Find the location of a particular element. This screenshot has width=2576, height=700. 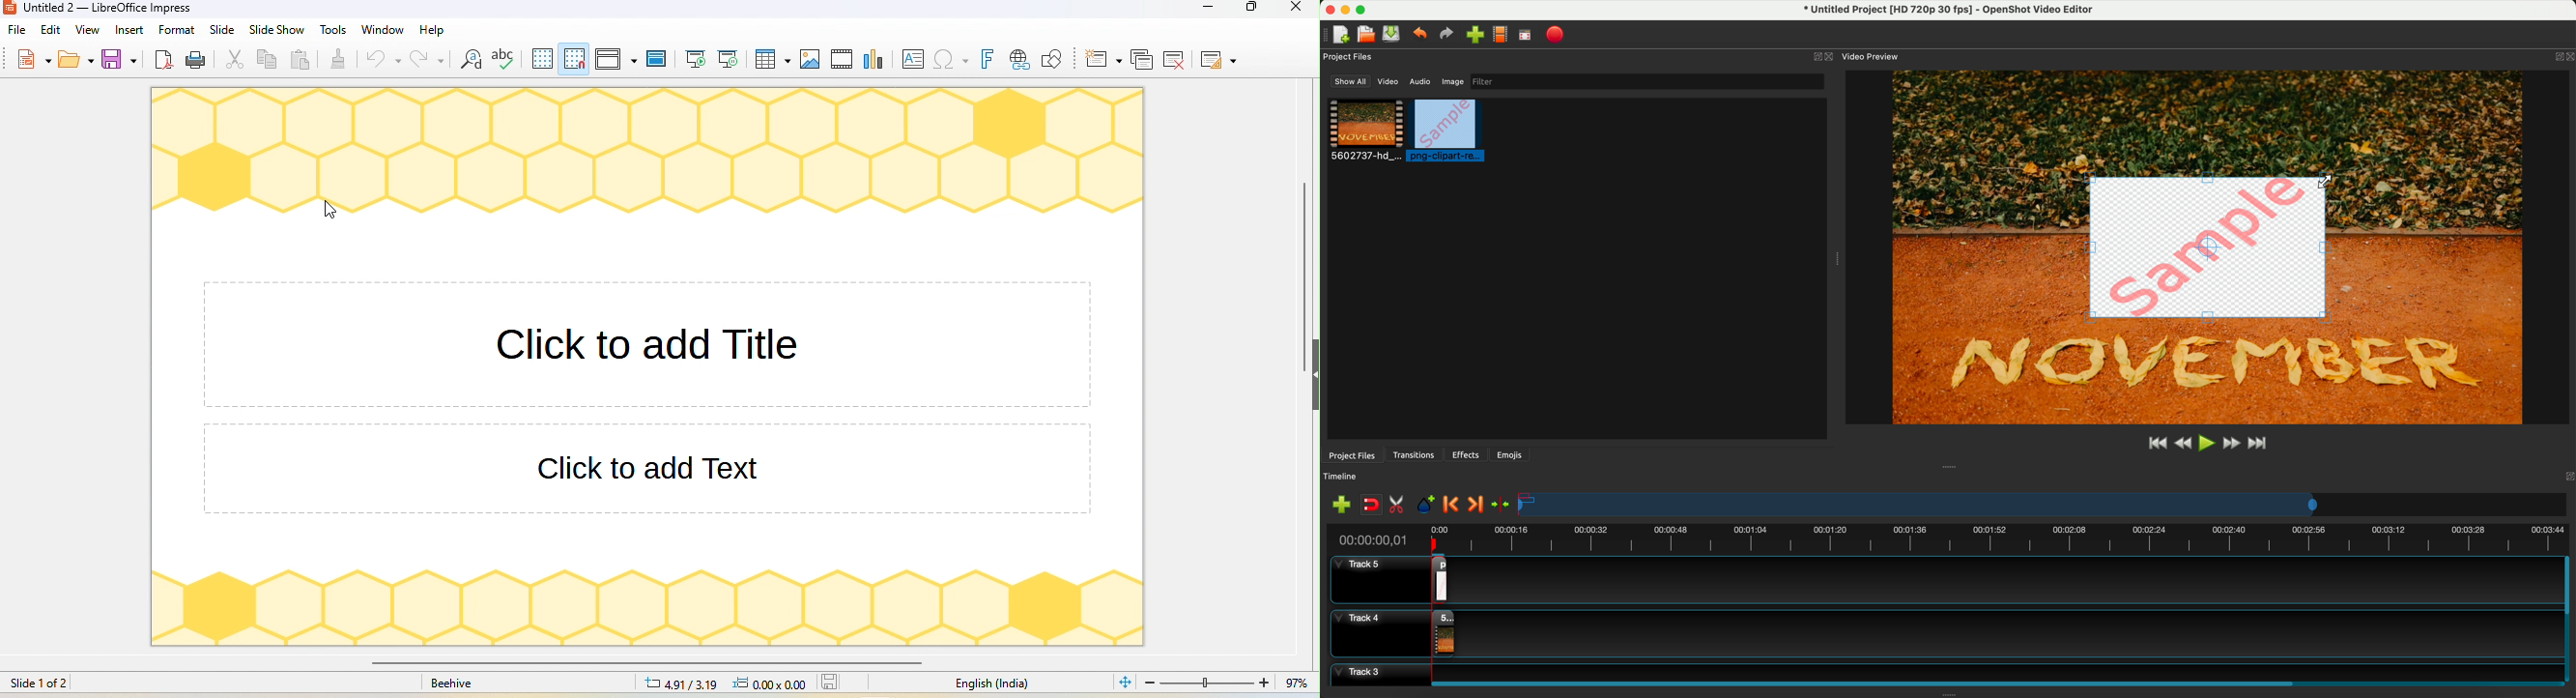

drag image to reduce is located at coordinates (2211, 247).